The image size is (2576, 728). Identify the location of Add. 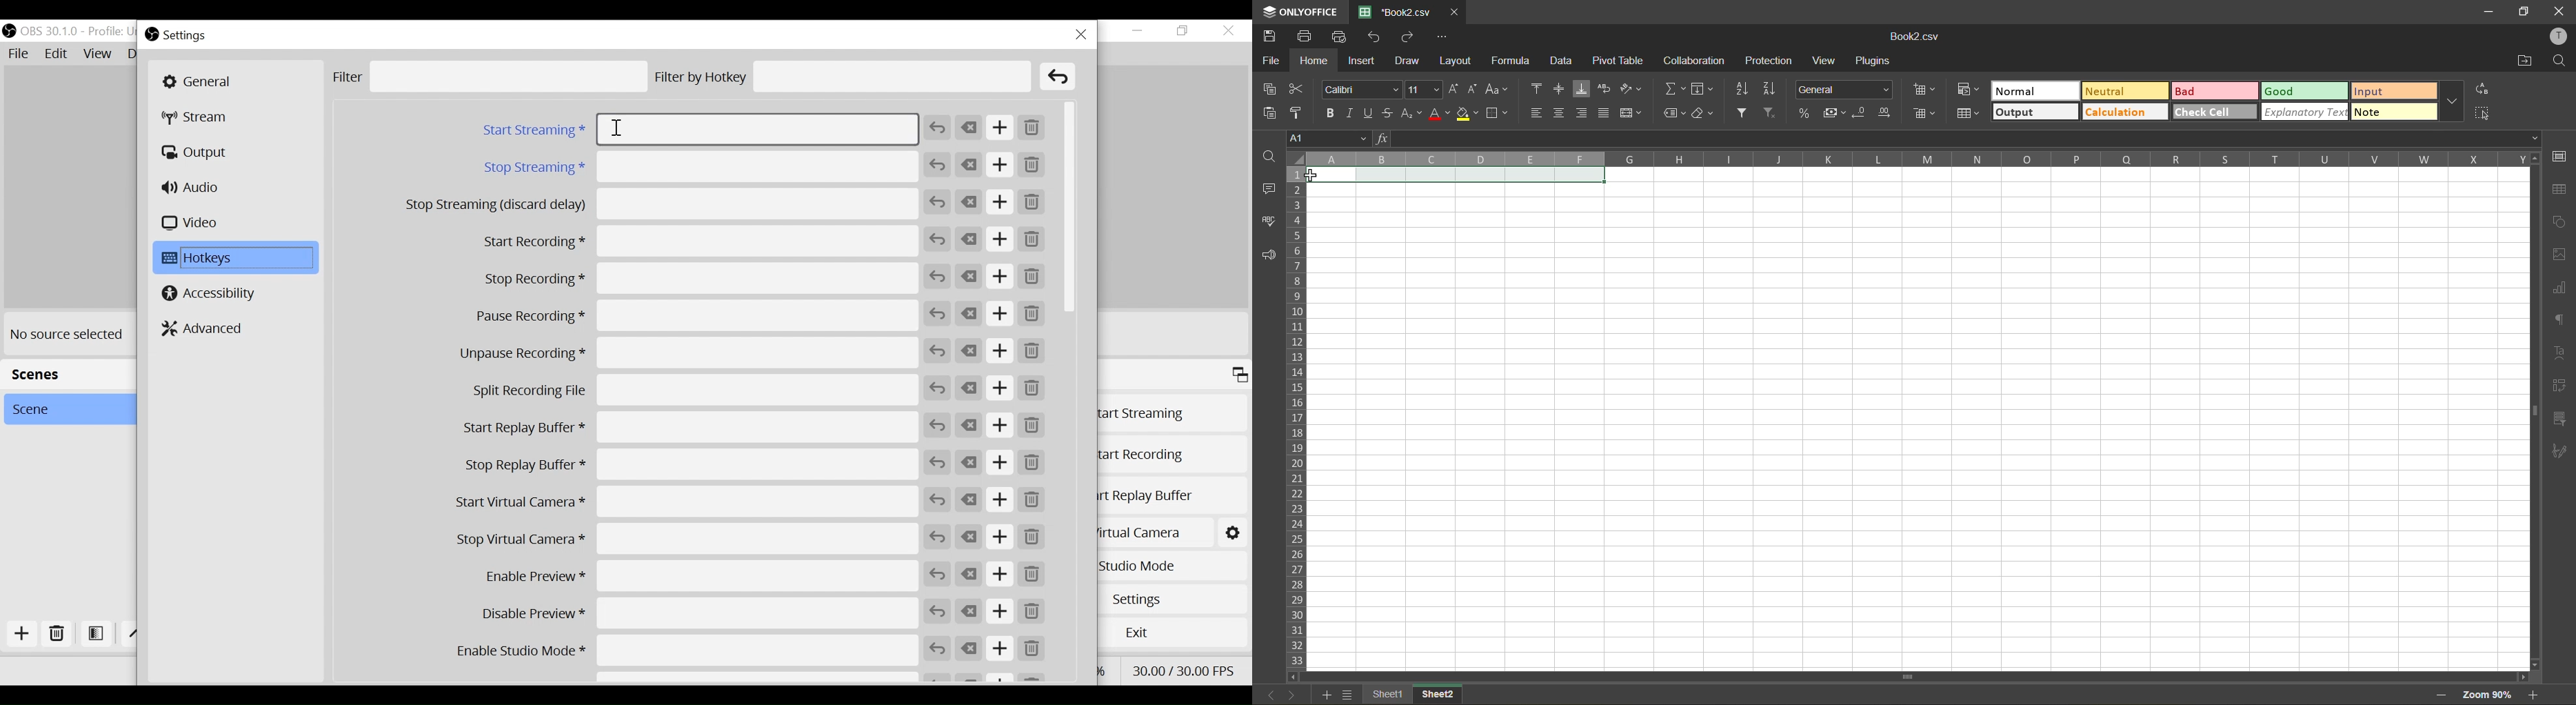
(1001, 463).